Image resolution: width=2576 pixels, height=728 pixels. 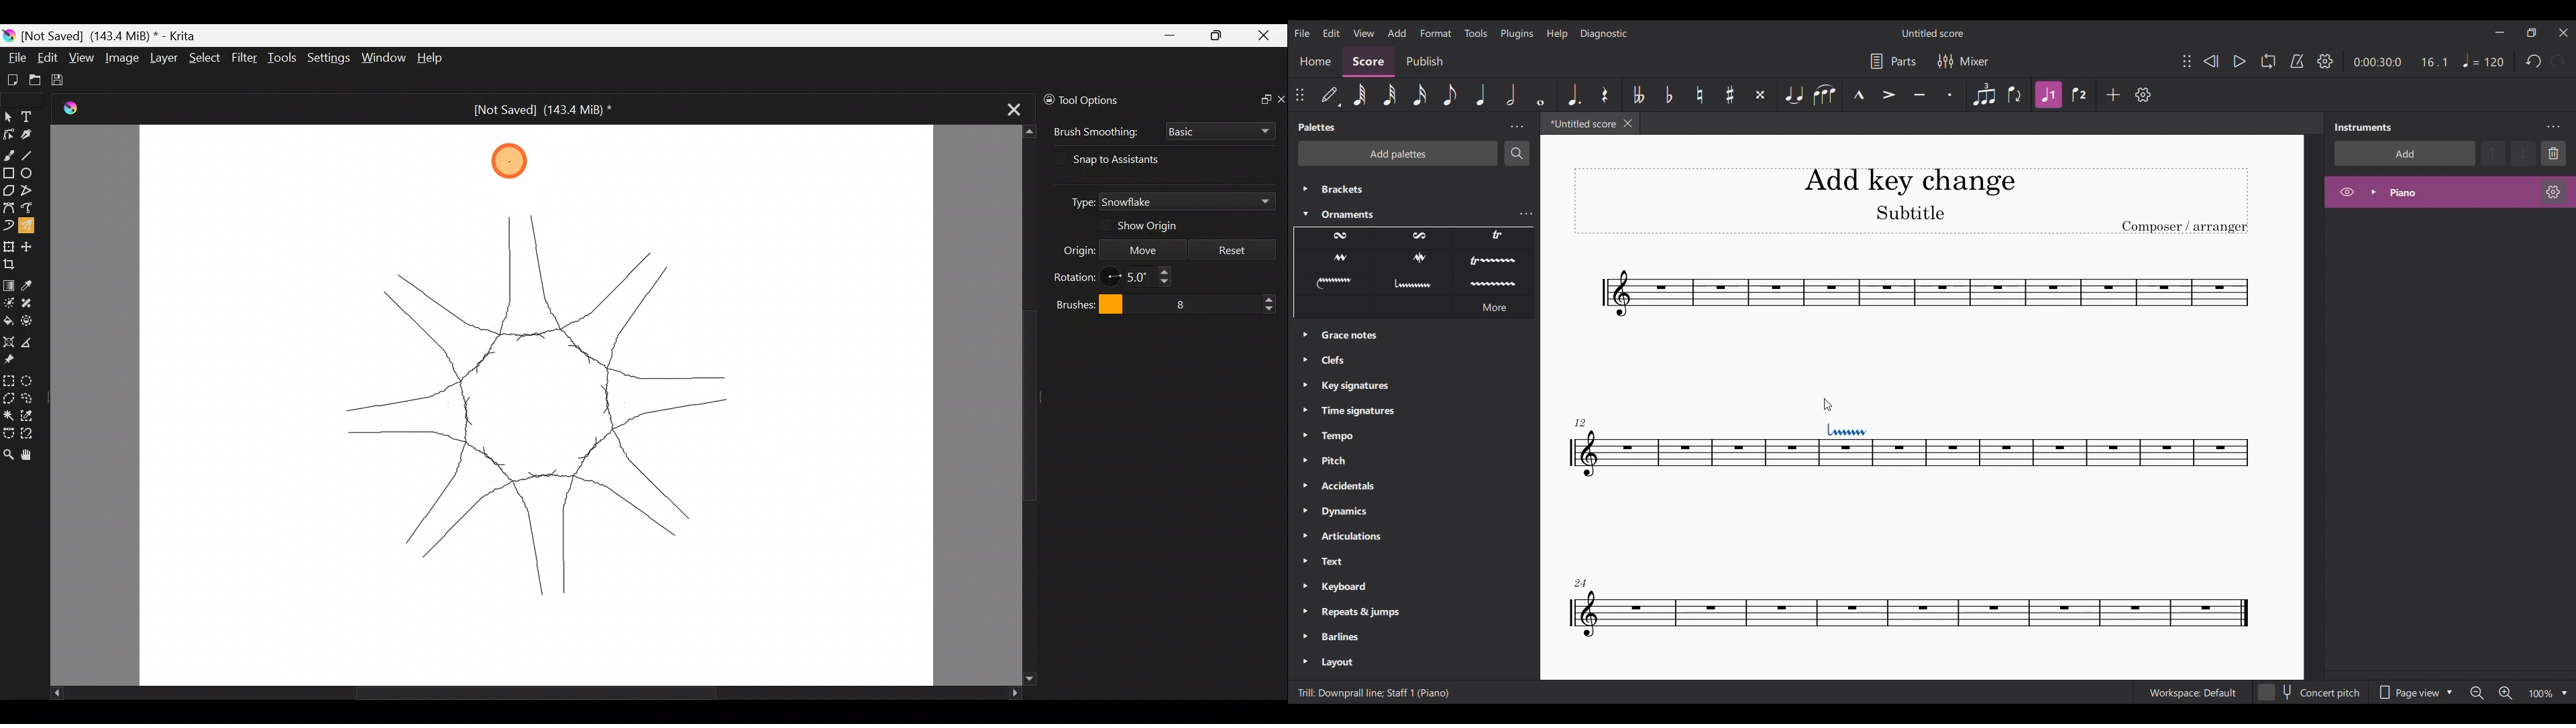 What do you see at coordinates (1076, 200) in the screenshot?
I see `Type` at bounding box center [1076, 200].